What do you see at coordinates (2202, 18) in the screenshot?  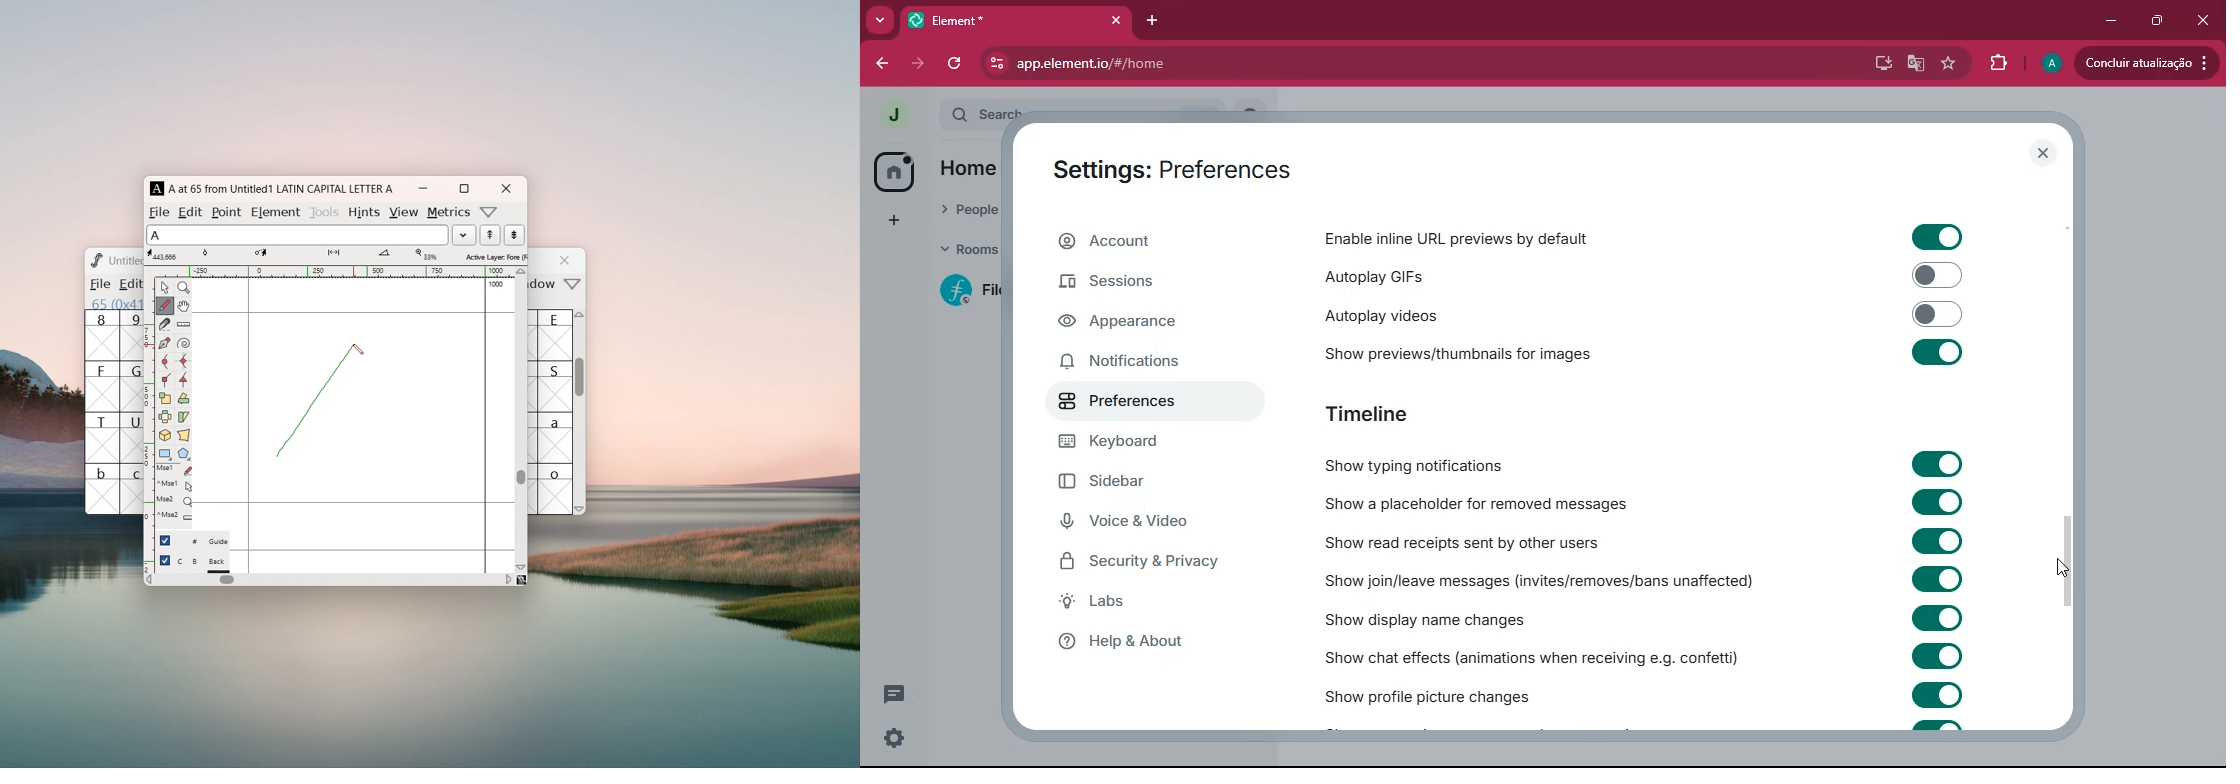 I see `Close` at bounding box center [2202, 18].